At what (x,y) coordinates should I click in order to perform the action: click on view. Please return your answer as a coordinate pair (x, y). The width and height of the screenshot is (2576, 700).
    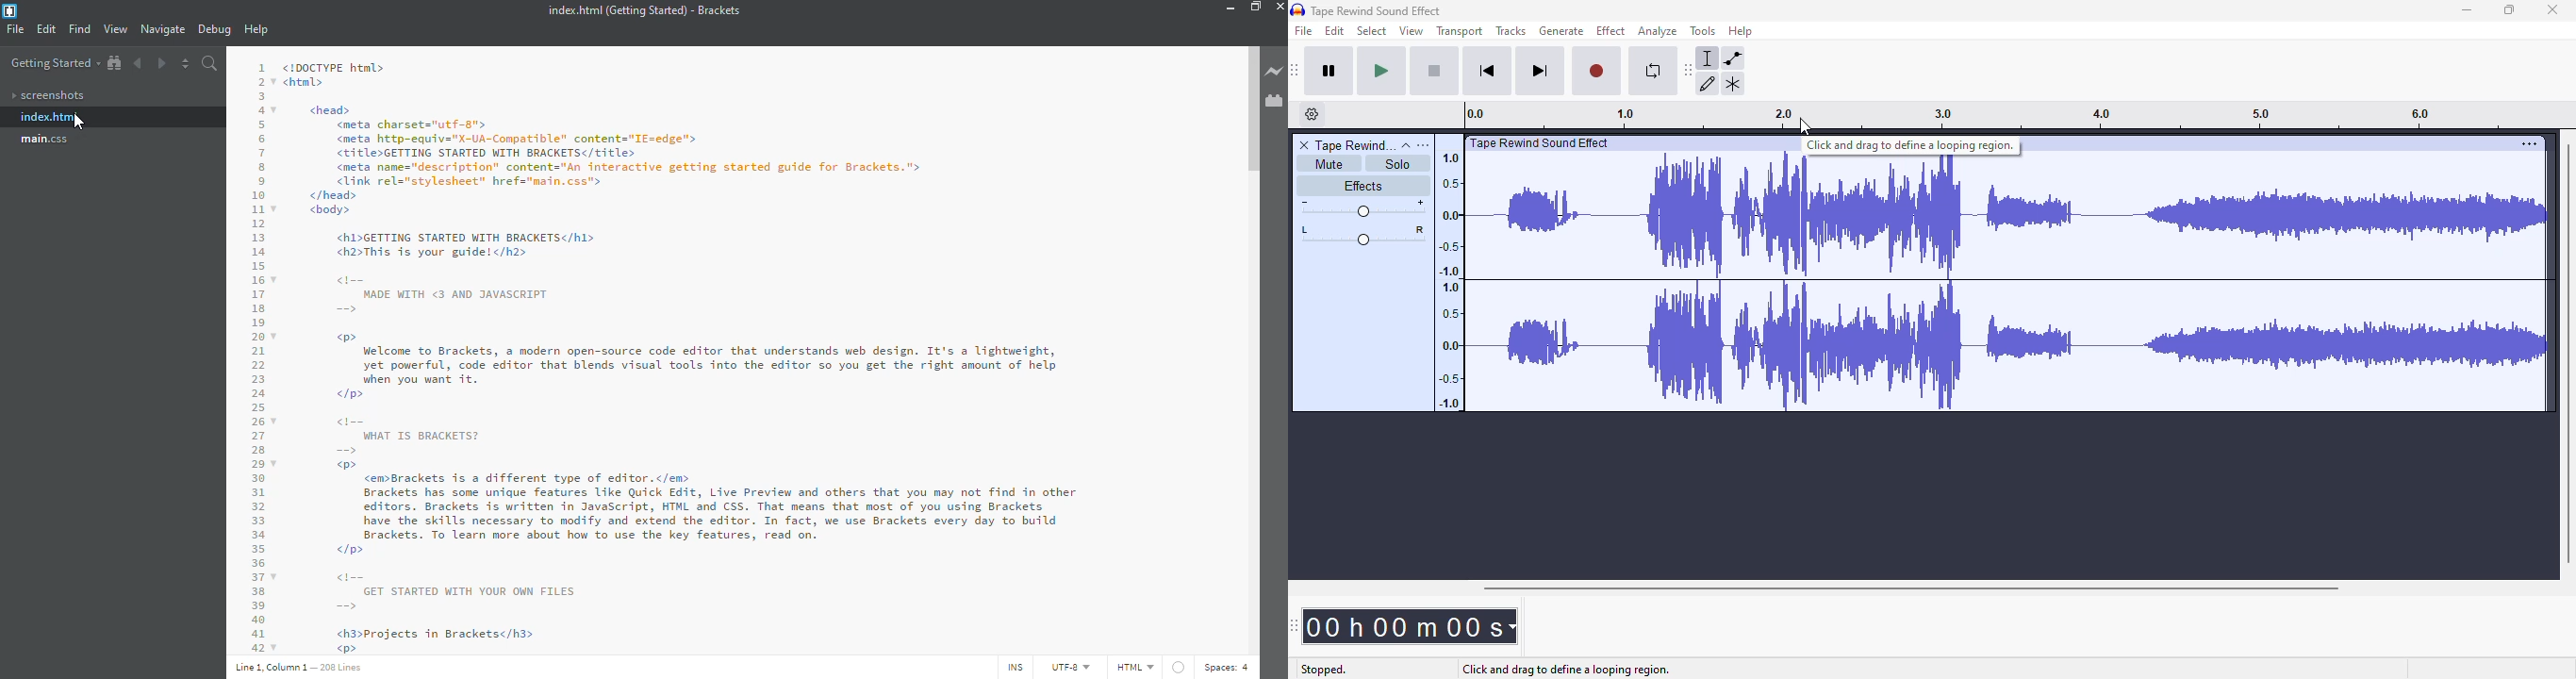
    Looking at the image, I should click on (1412, 31).